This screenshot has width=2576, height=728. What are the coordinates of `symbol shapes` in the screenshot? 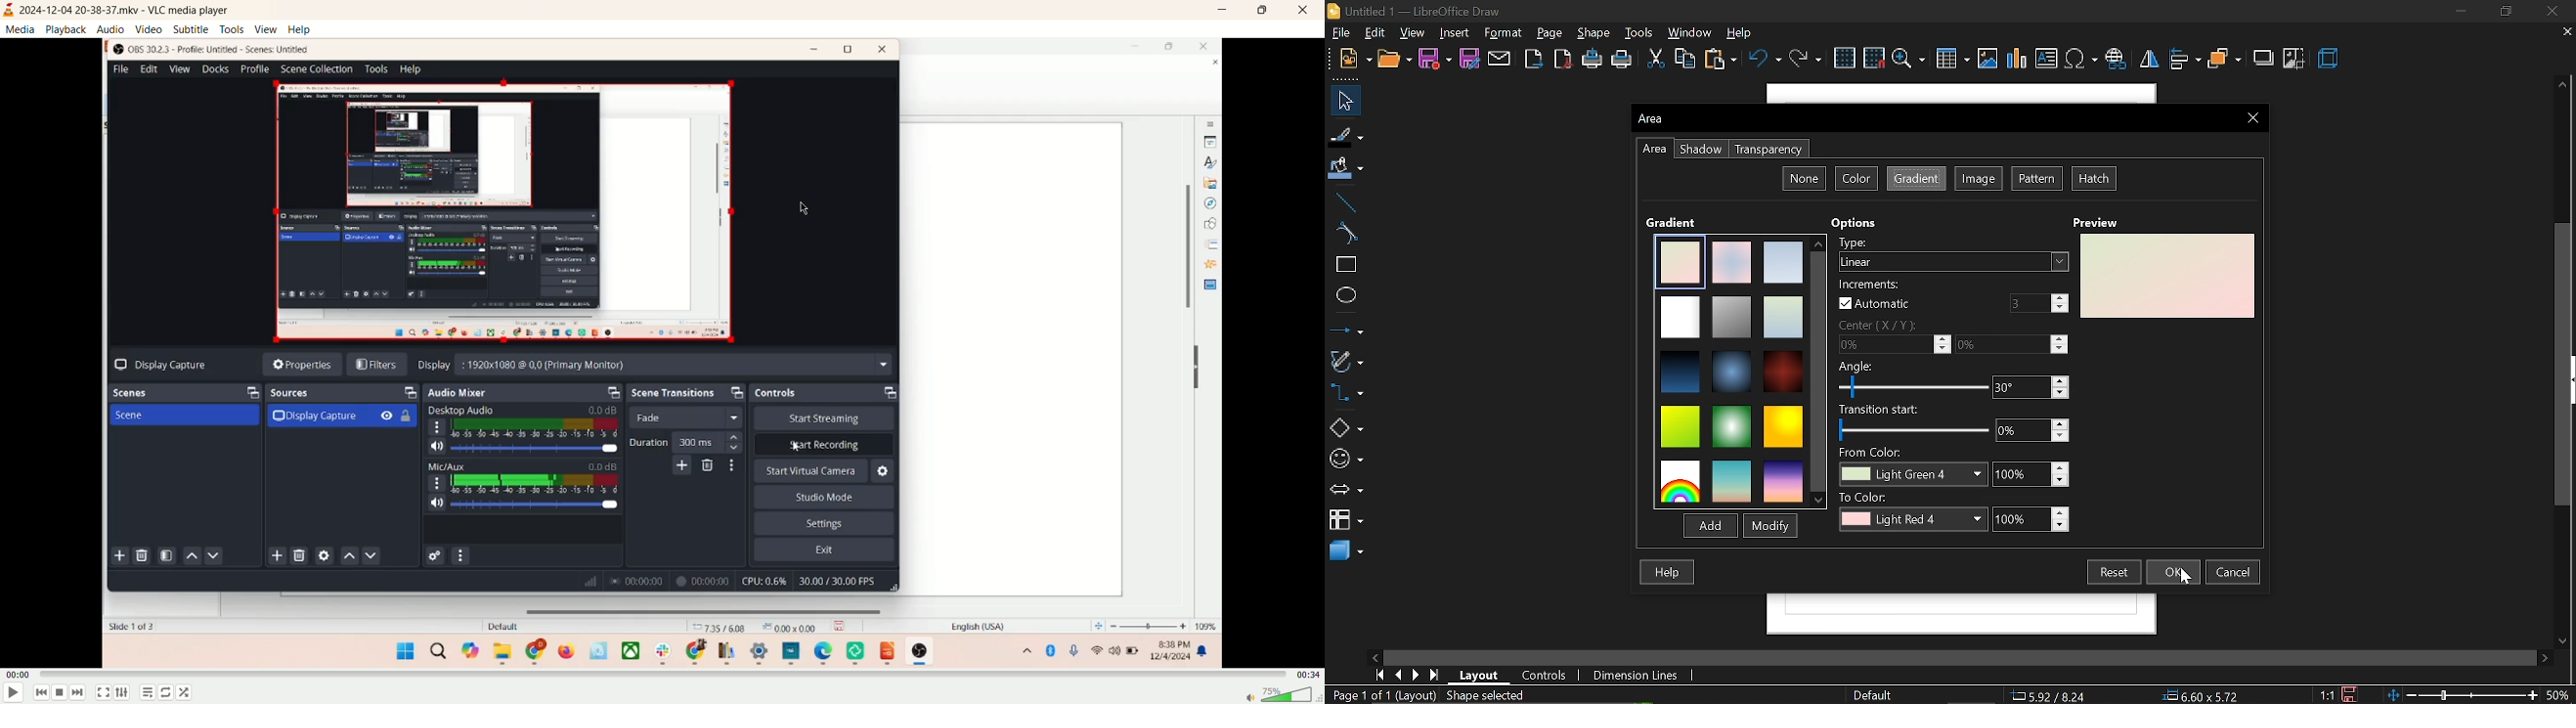 It's located at (1345, 460).